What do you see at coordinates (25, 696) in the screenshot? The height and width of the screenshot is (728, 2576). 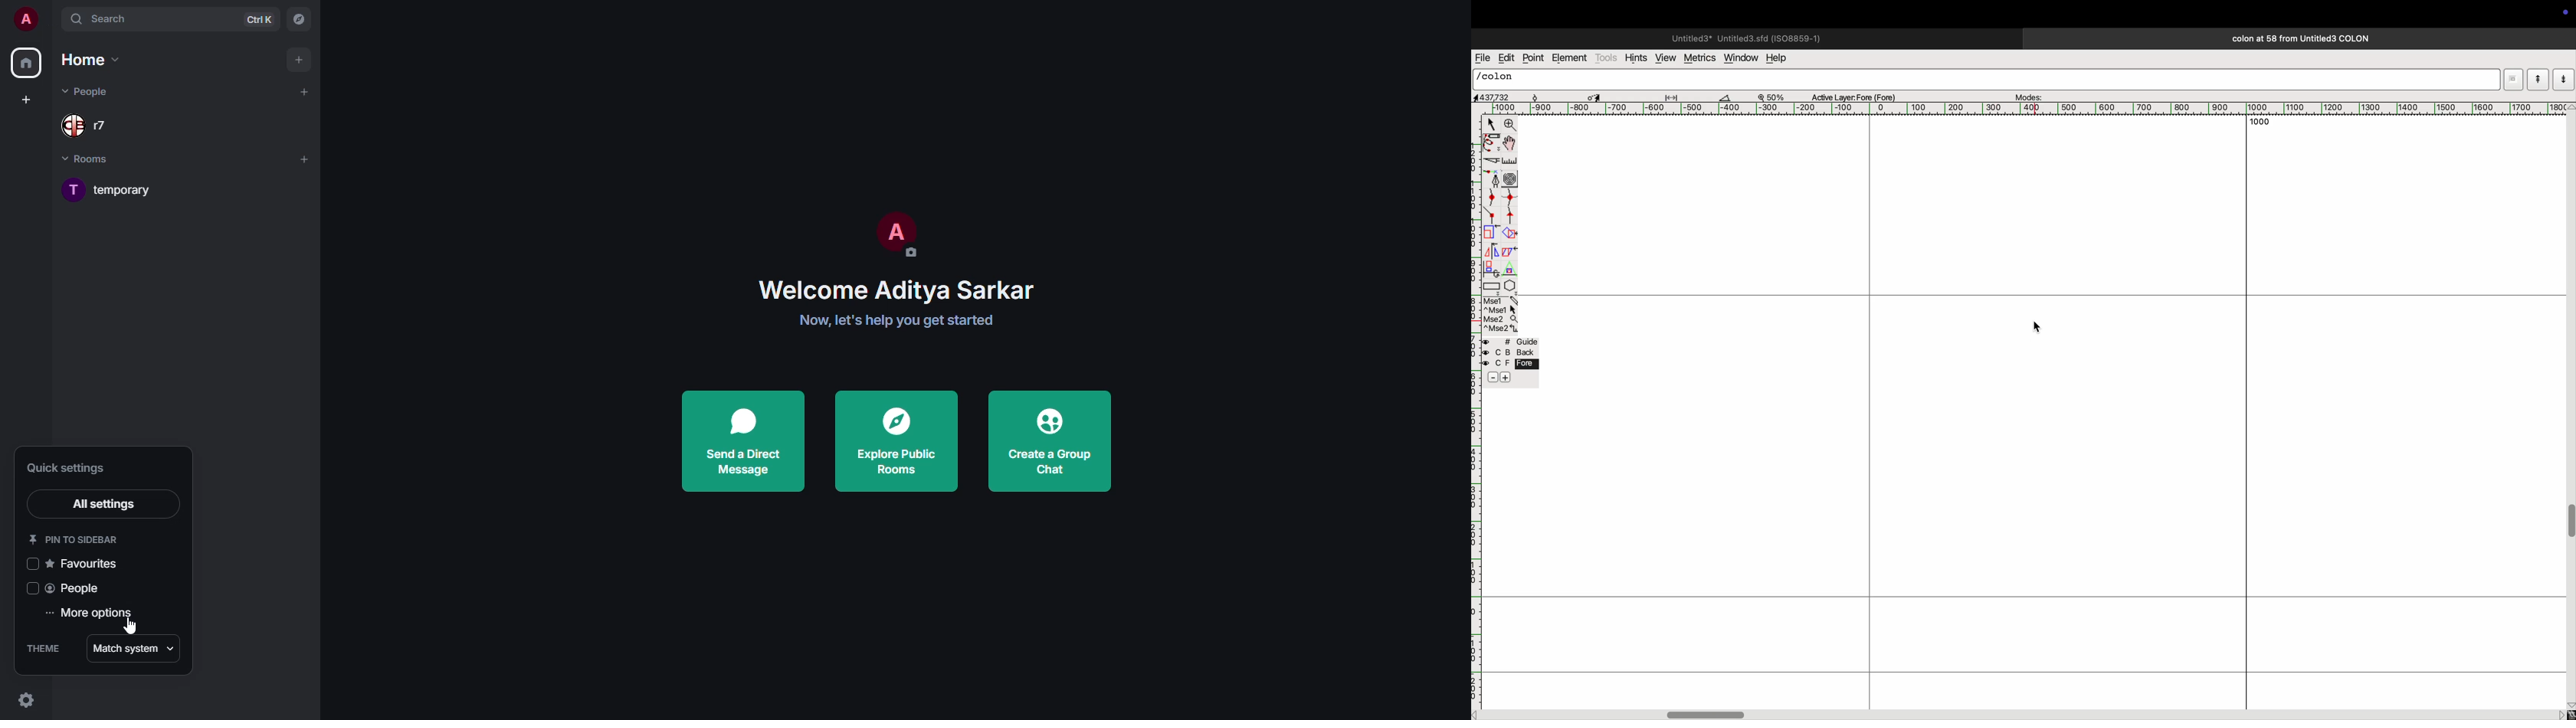 I see `quick settings` at bounding box center [25, 696].